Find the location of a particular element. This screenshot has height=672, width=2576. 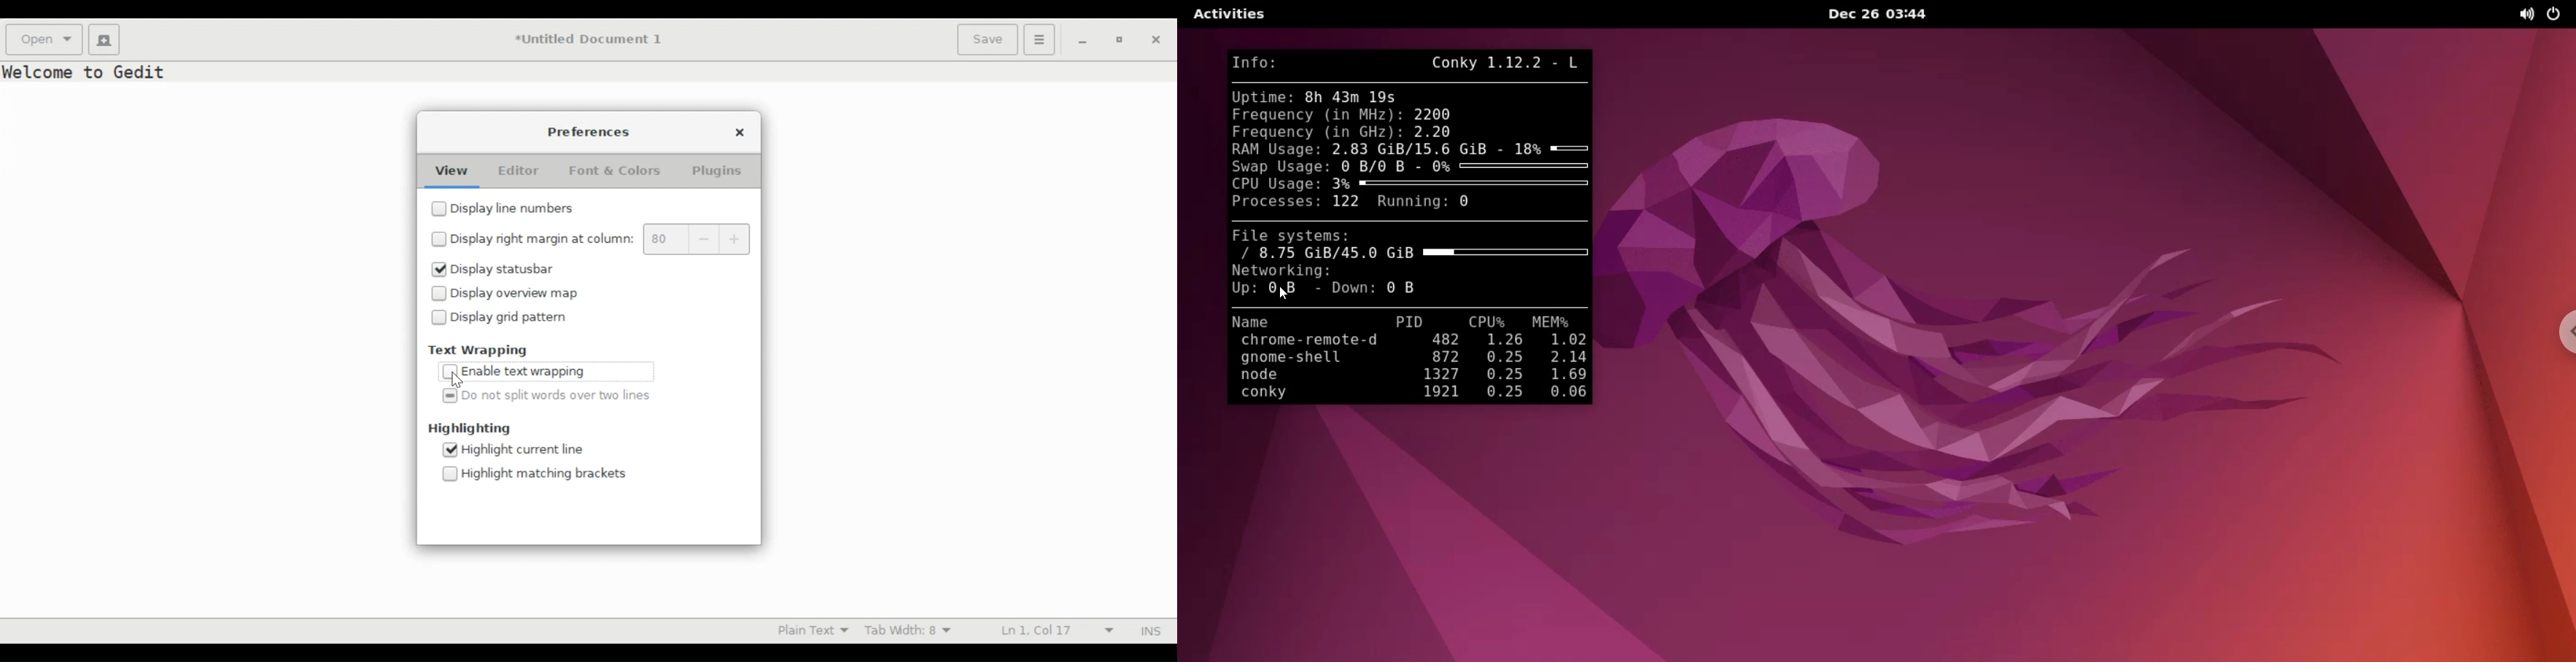

Display overview map is located at coordinates (517, 294).